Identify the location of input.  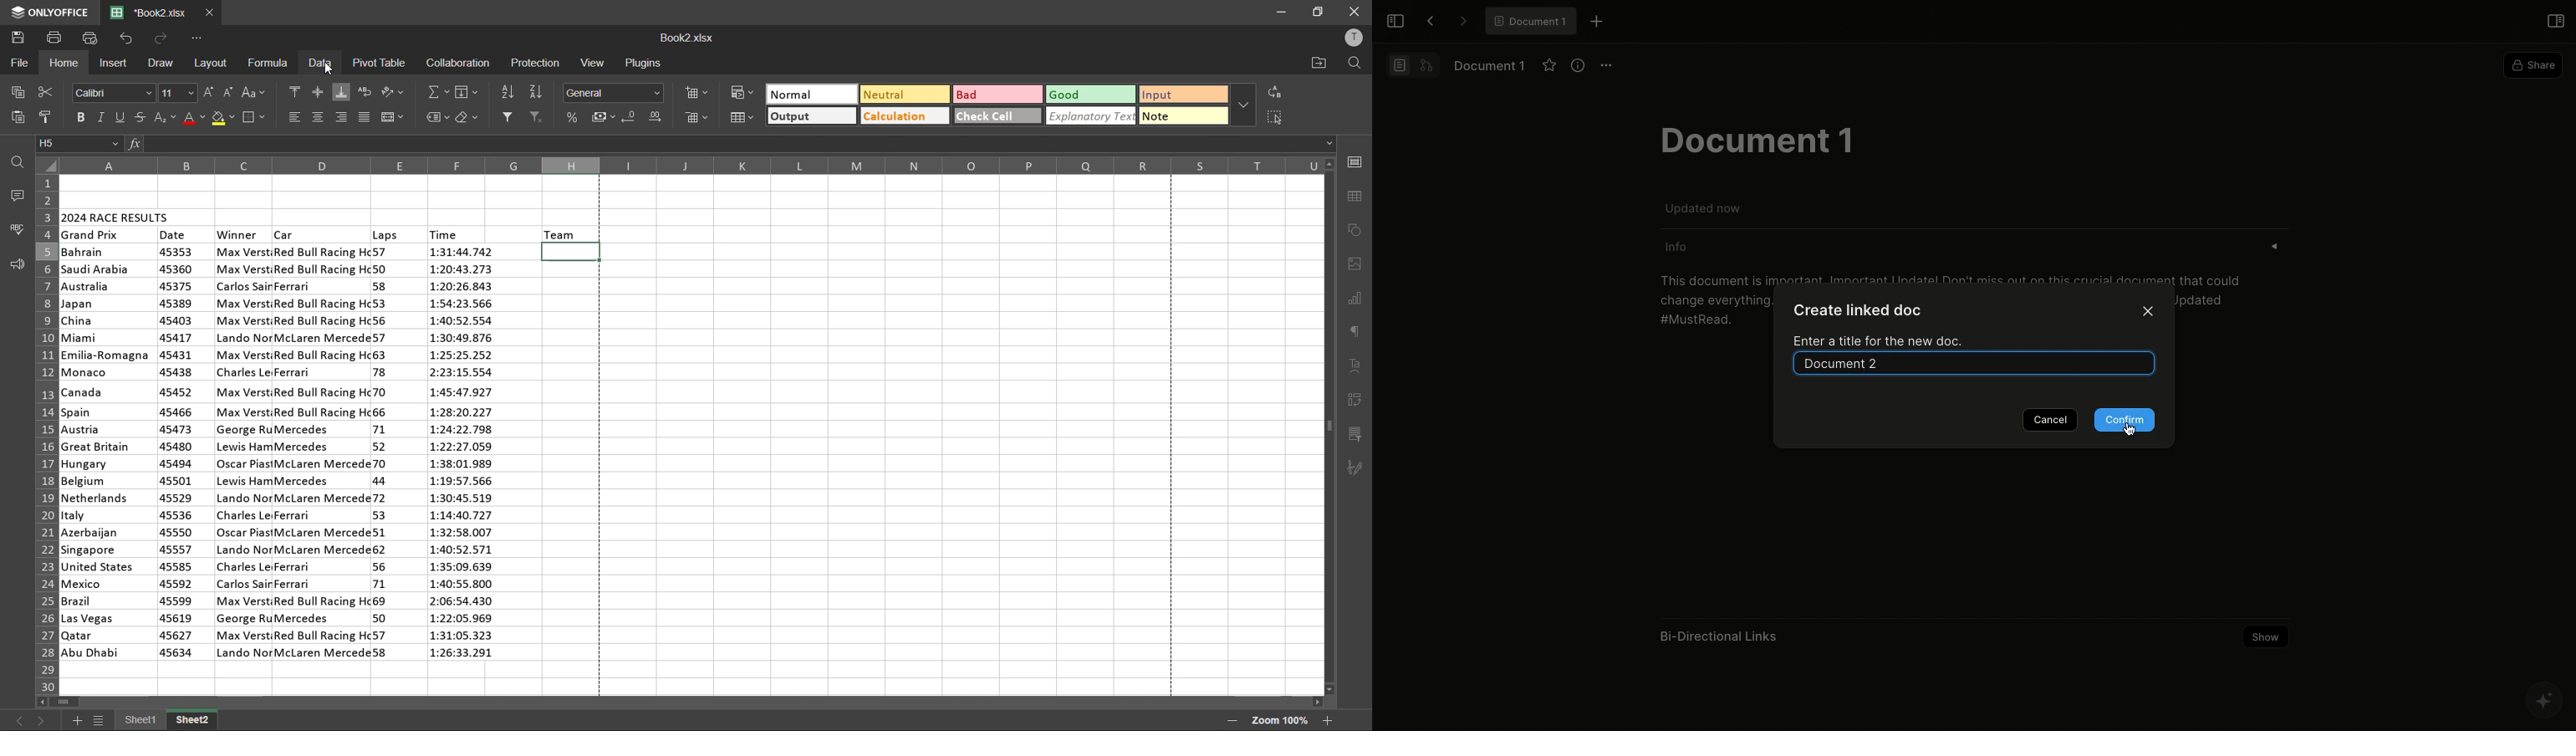
(1183, 94).